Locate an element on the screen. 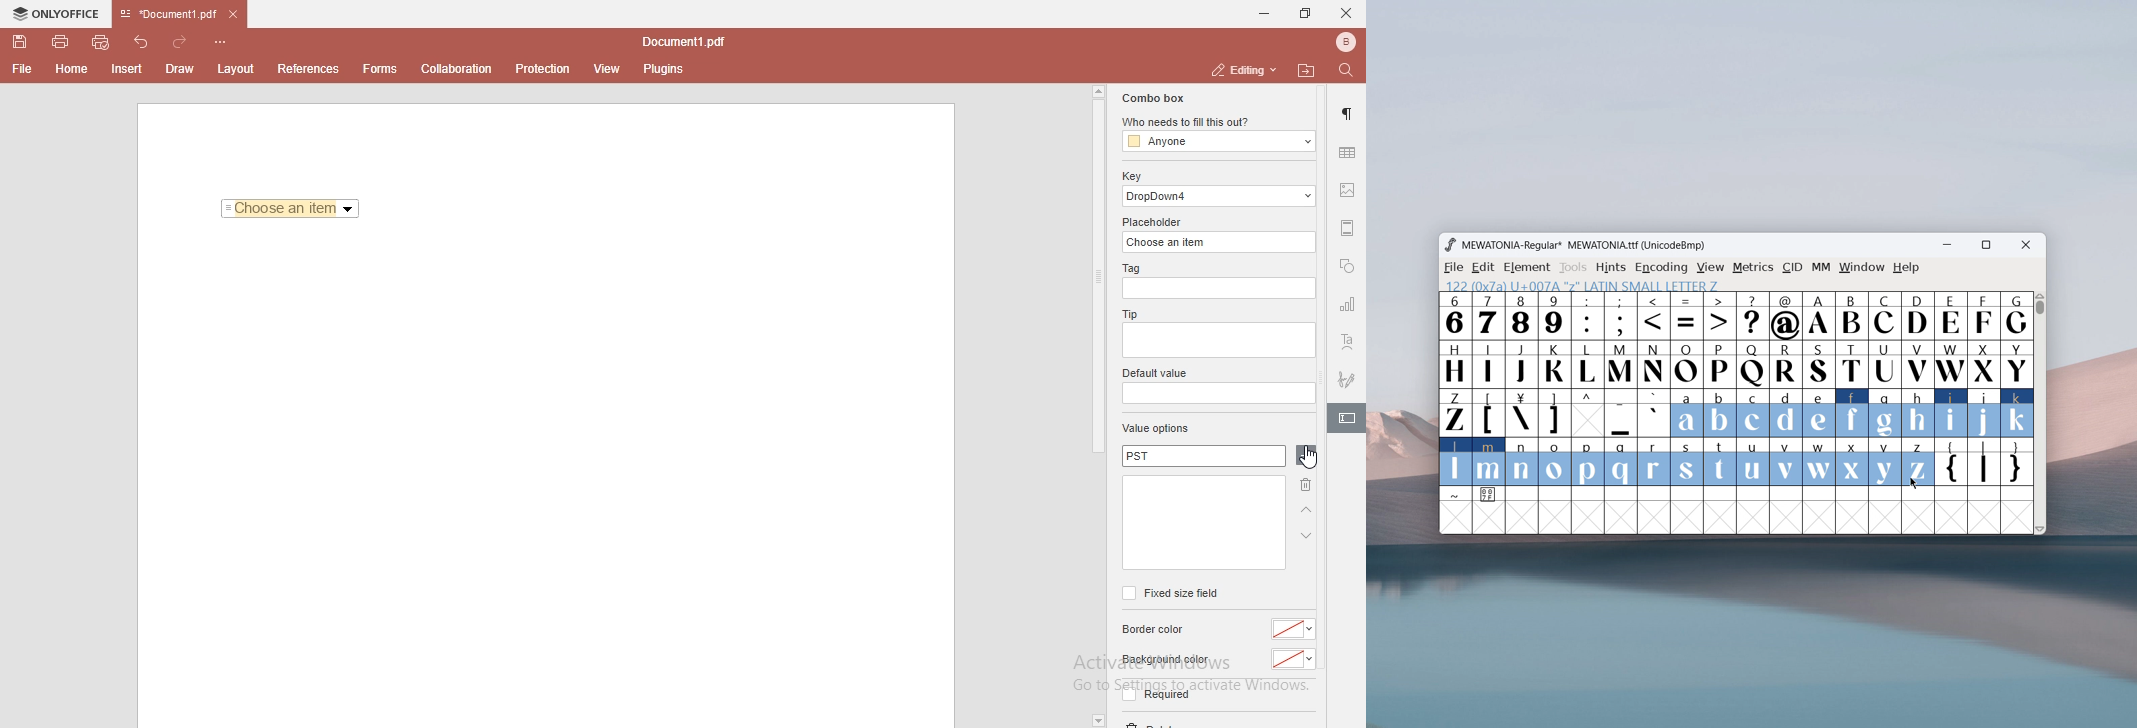 Image resolution: width=2156 pixels, height=728 pixels. References is located at coordinates (306, 69).